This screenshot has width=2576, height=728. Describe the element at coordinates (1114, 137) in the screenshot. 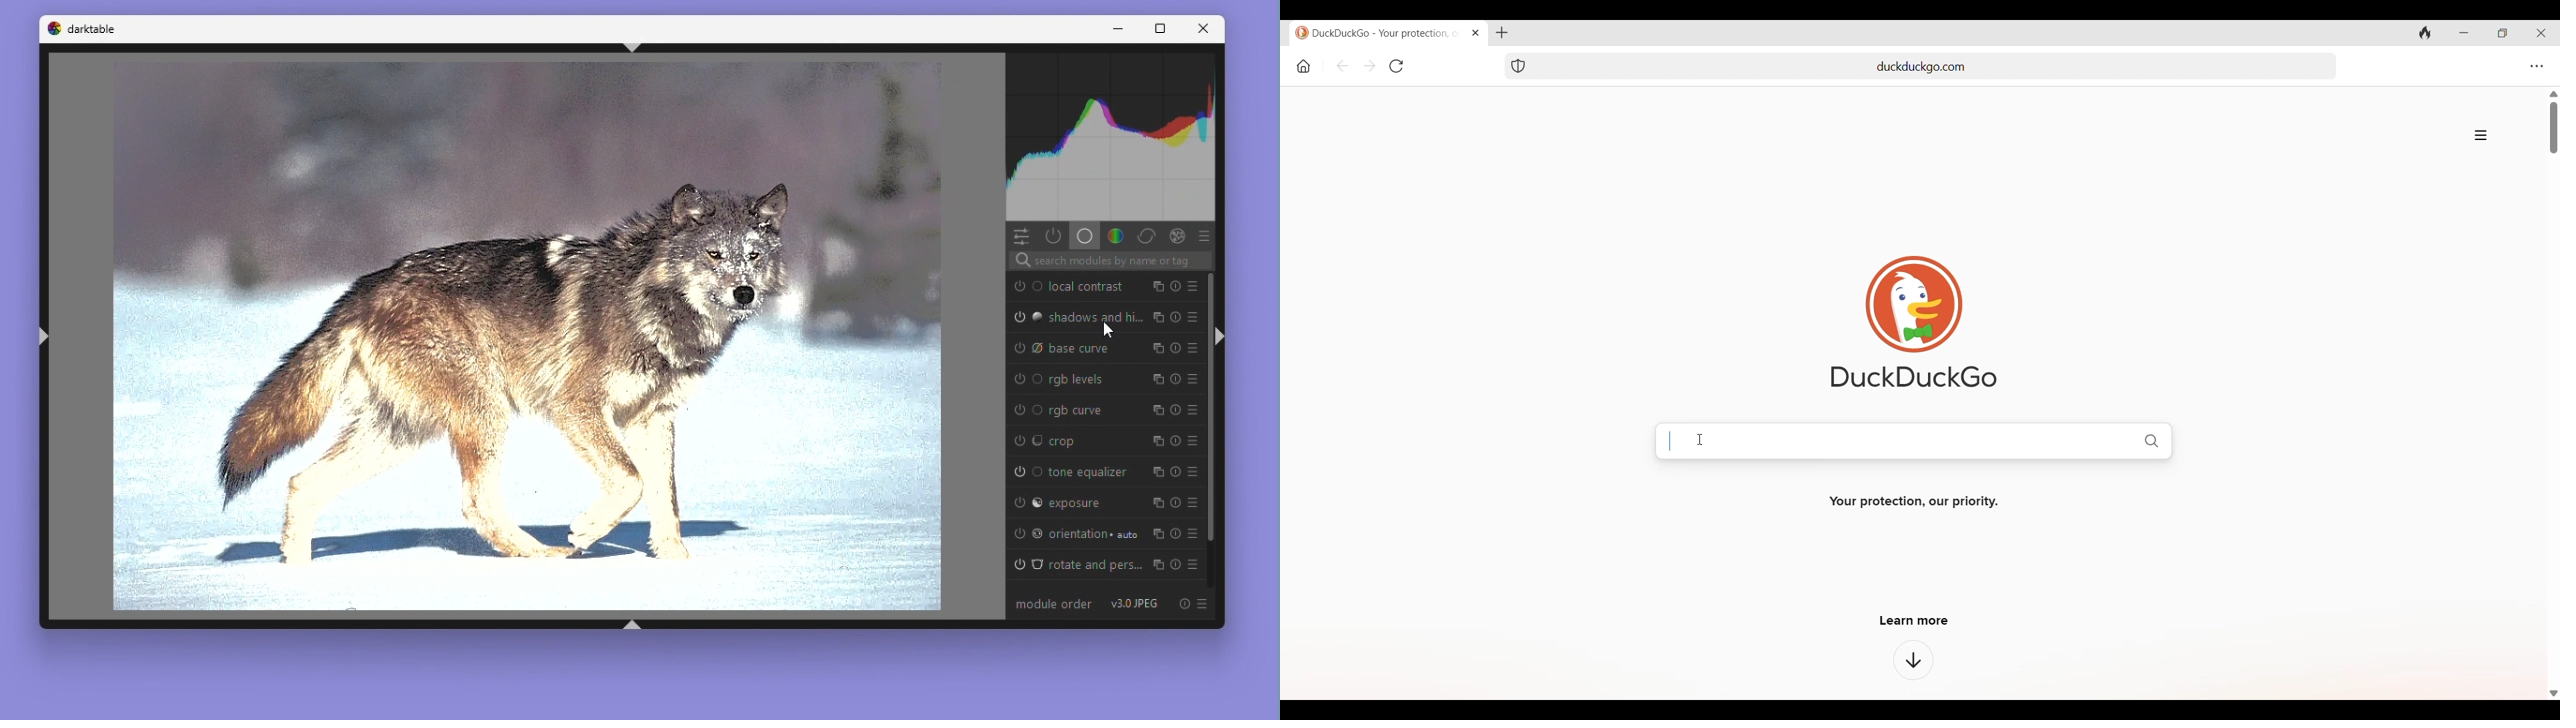

I see `Histogram` at that location.